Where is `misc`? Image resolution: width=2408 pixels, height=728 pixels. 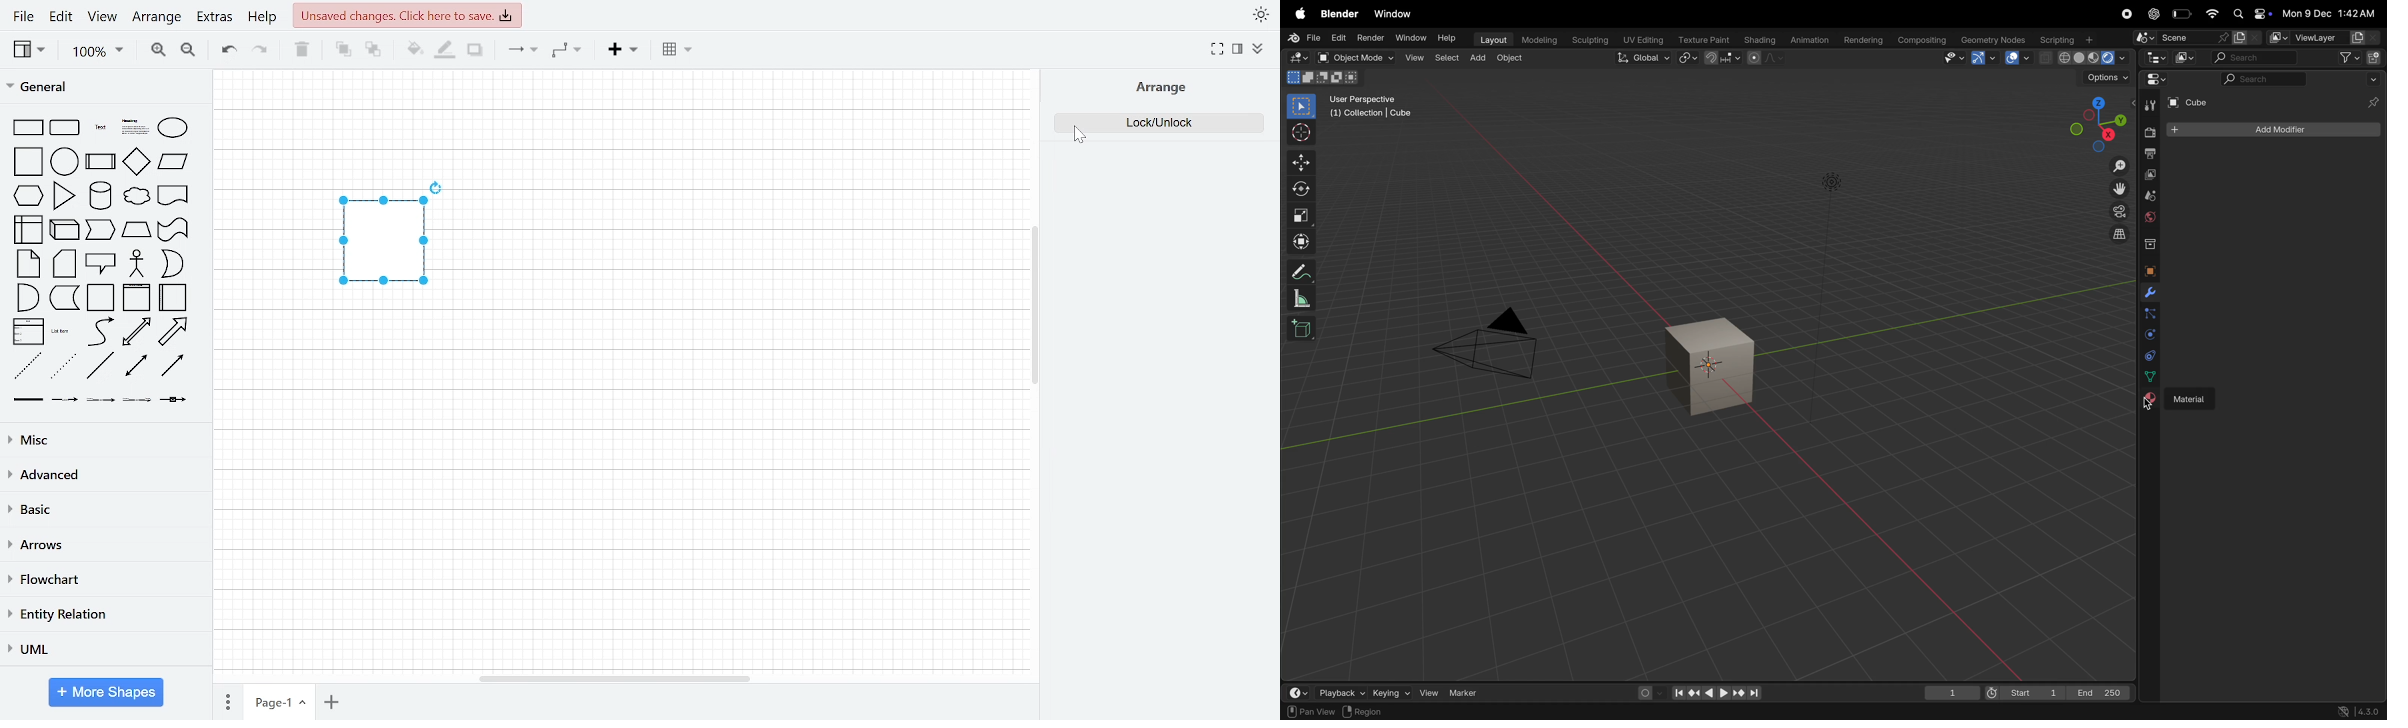 misc is located at coordinates (103, 437).